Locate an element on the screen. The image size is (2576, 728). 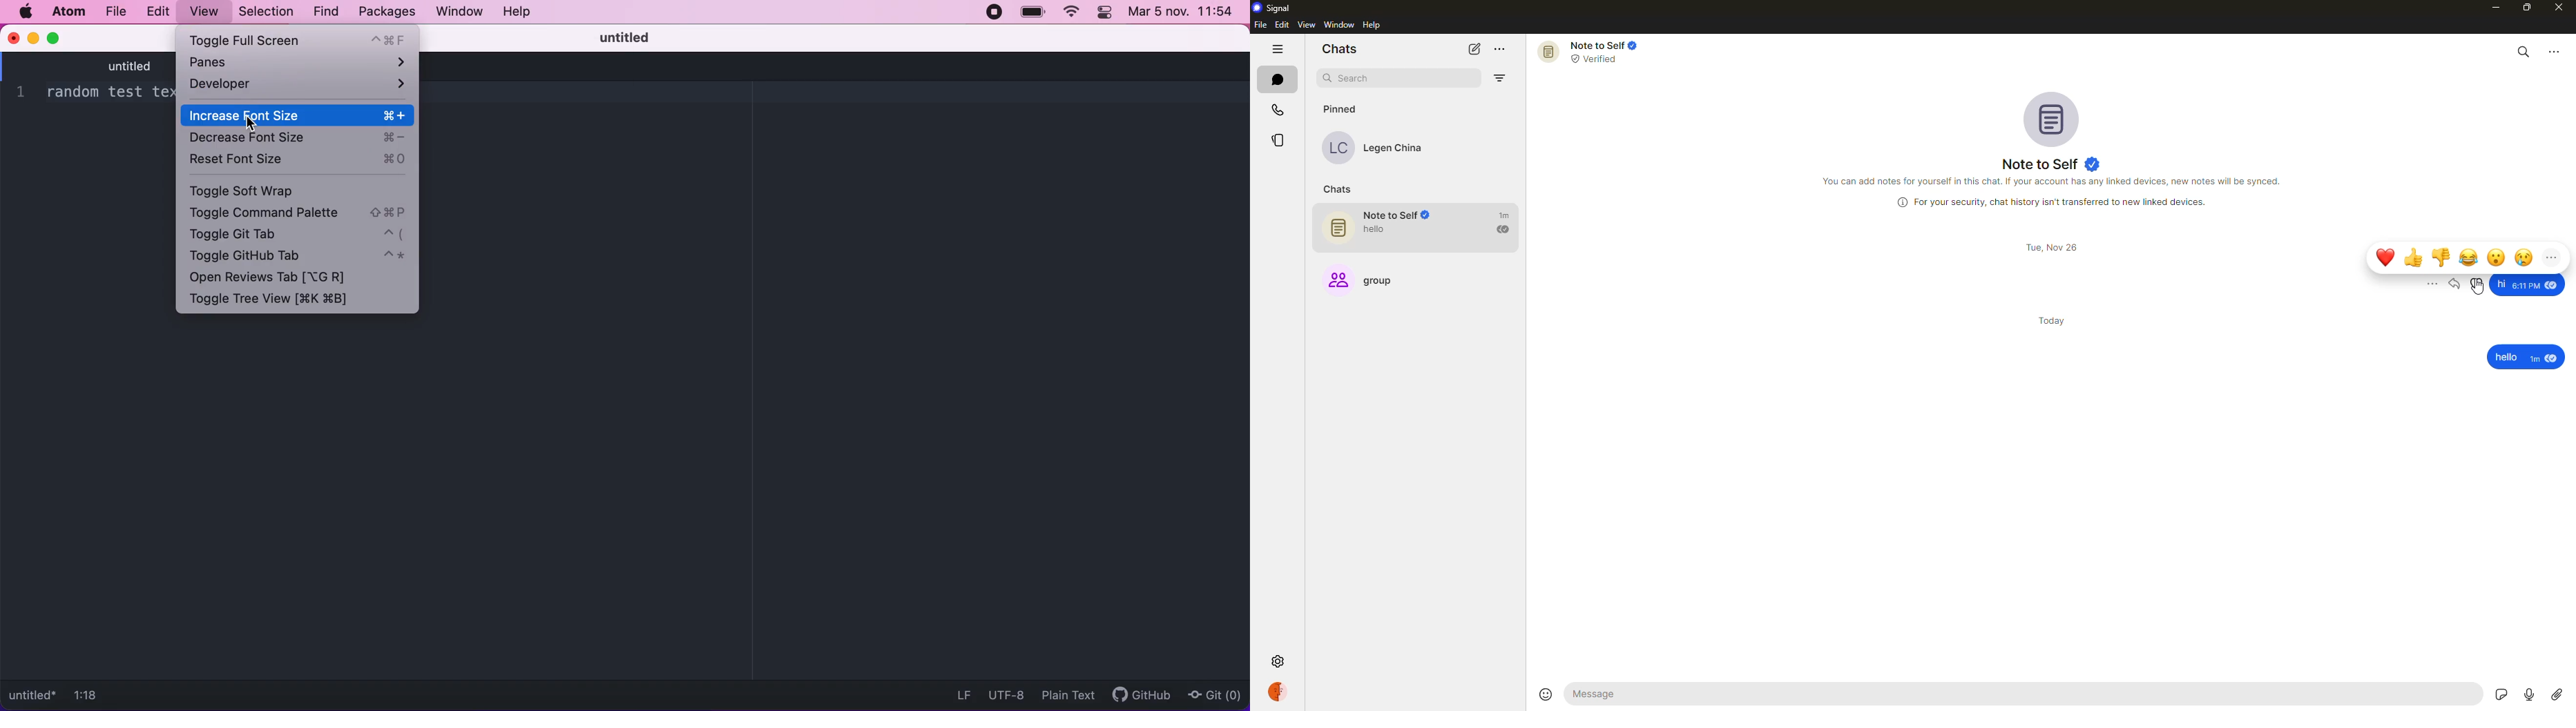
note to self is located at coordinates (1422, 228).